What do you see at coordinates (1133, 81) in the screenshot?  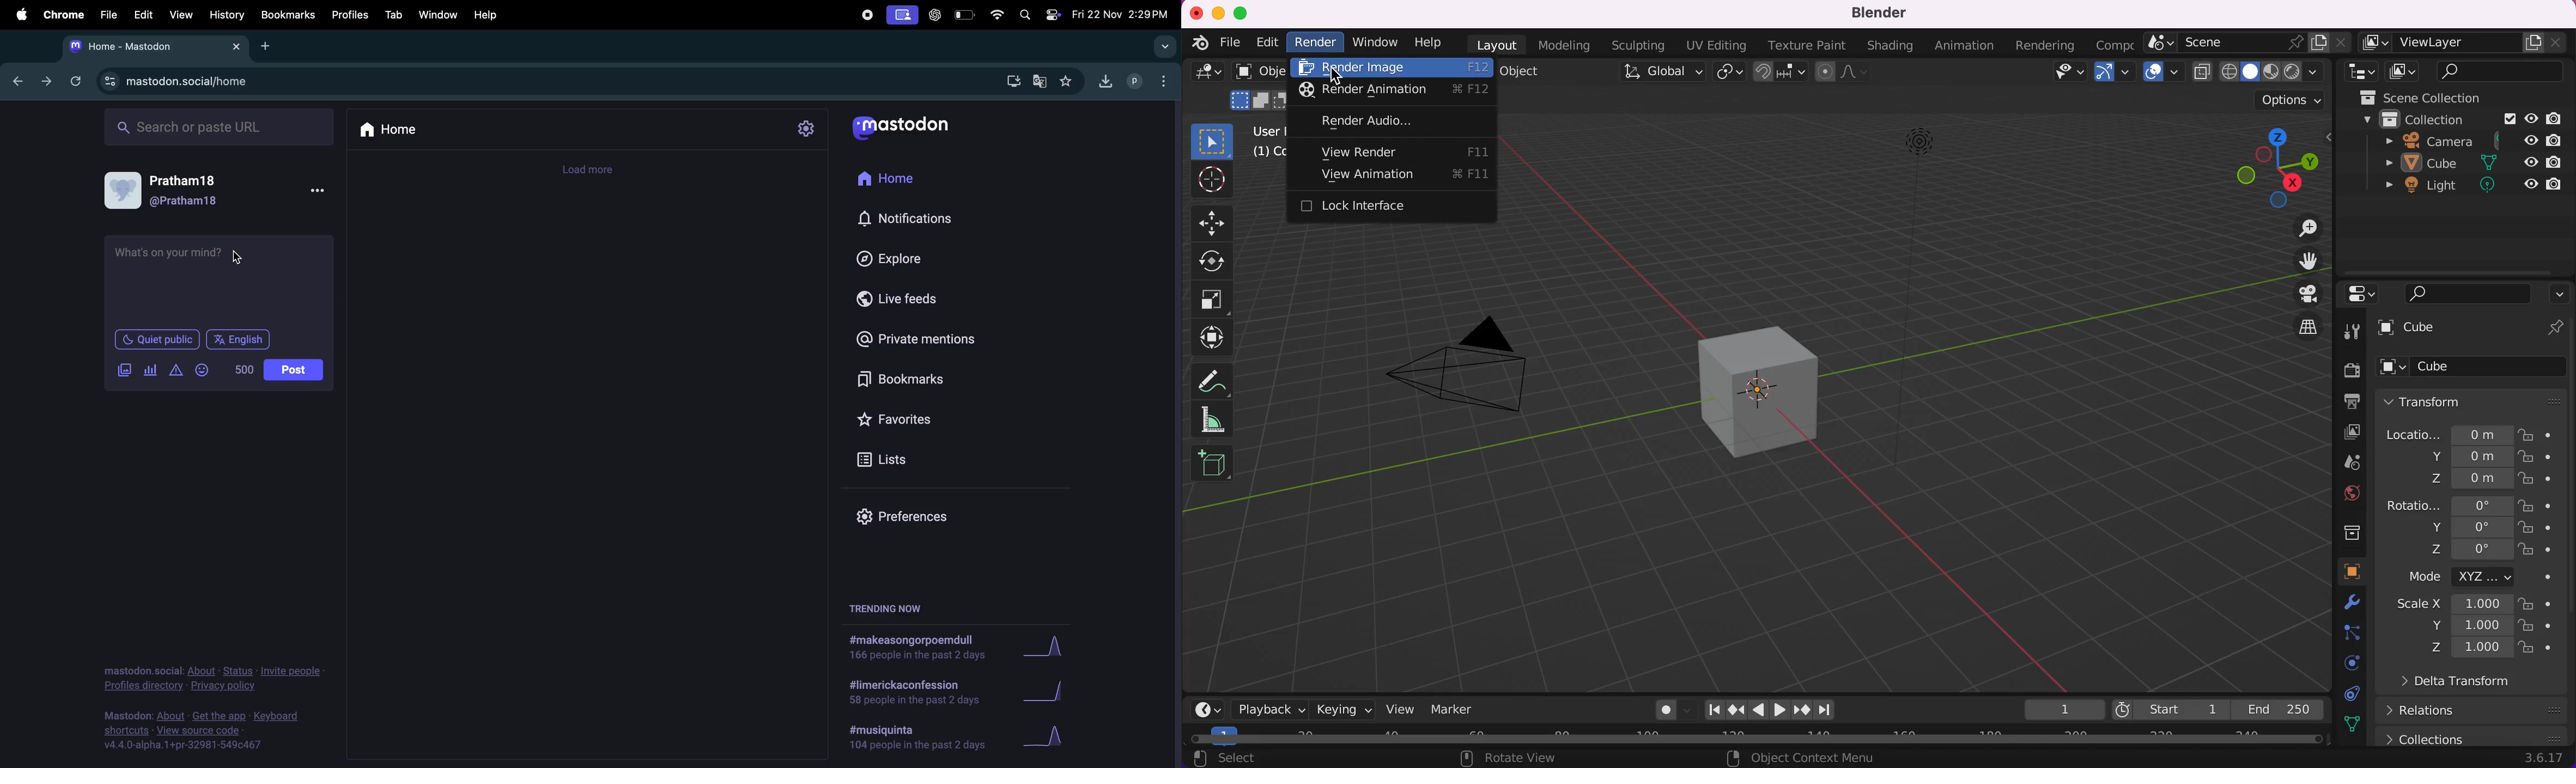 I see `profiles` at bounding box center [1133, 81].